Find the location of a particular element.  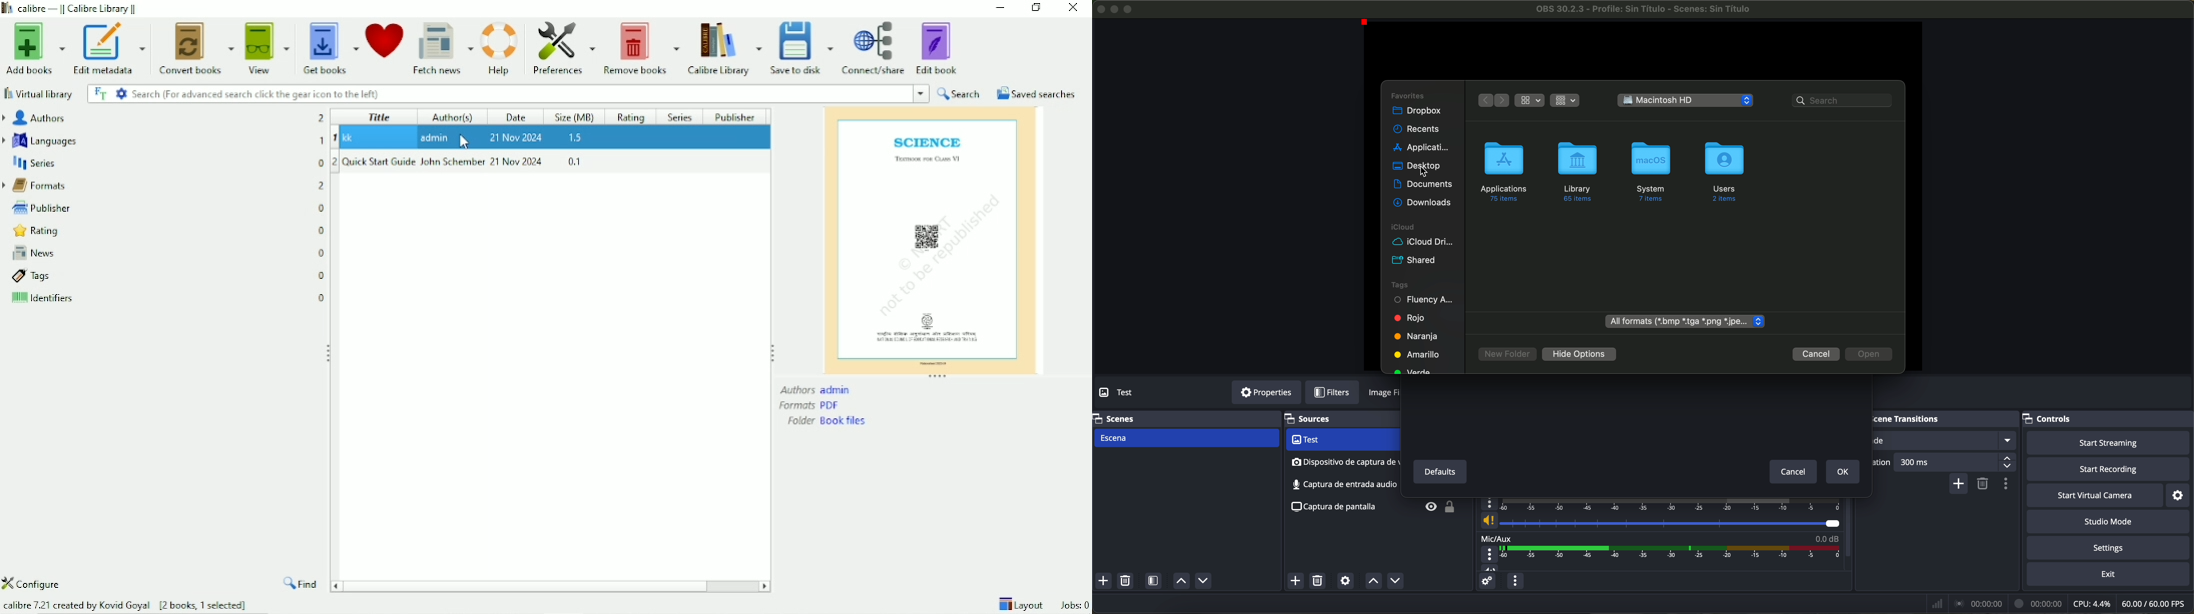

duration is located at coordinates (1883, 463).